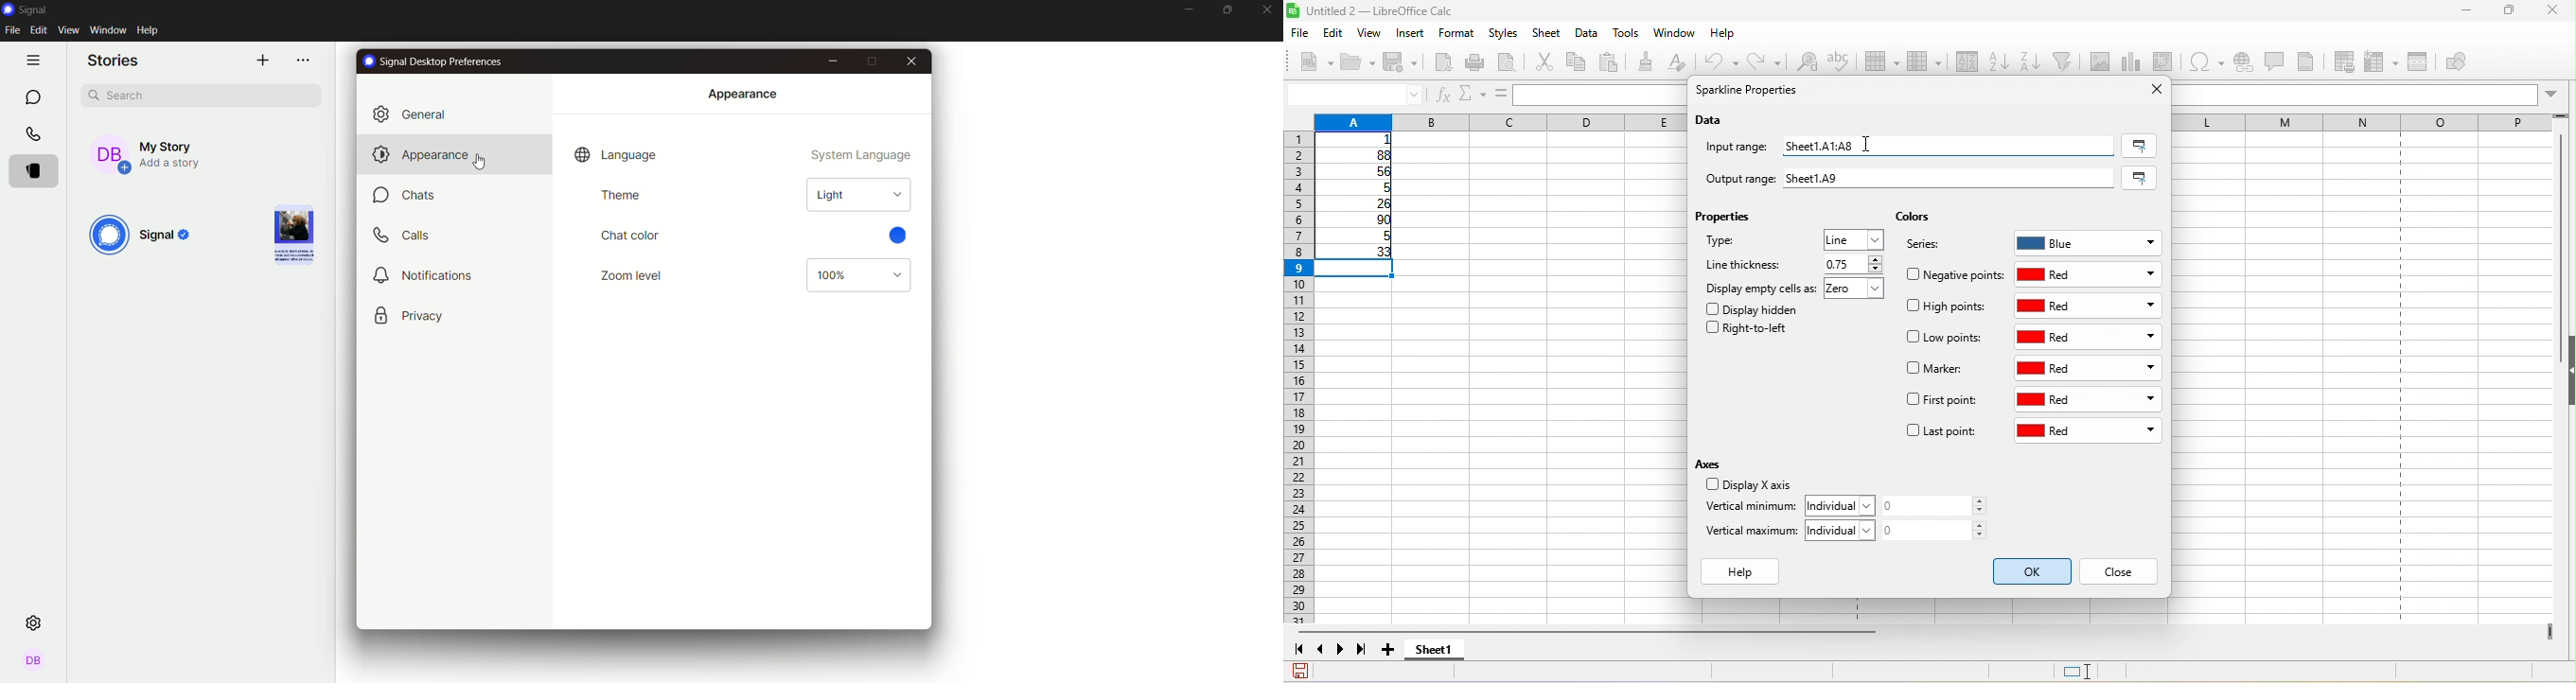  I want to click on rows, so click(1297, 379).